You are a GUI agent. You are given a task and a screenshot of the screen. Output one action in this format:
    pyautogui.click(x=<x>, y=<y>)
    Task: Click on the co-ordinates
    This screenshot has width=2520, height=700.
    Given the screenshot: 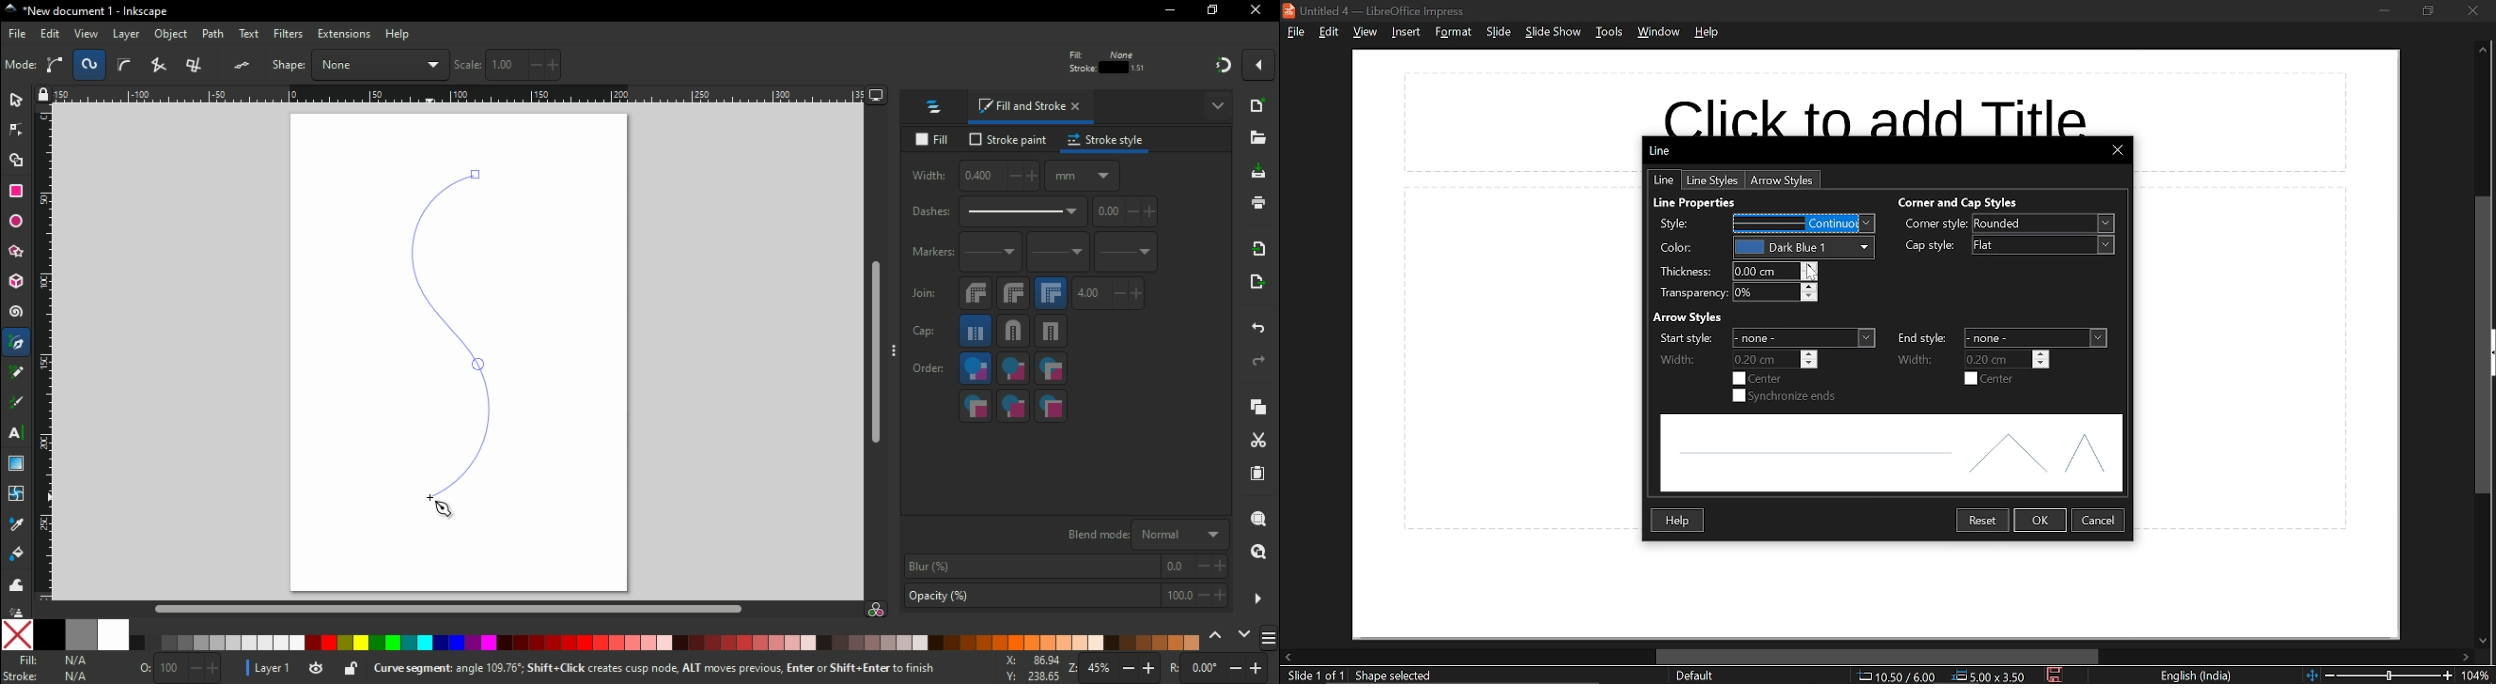 What is the action you would take?
    pyautogui.click(x=1896, y=676)
    